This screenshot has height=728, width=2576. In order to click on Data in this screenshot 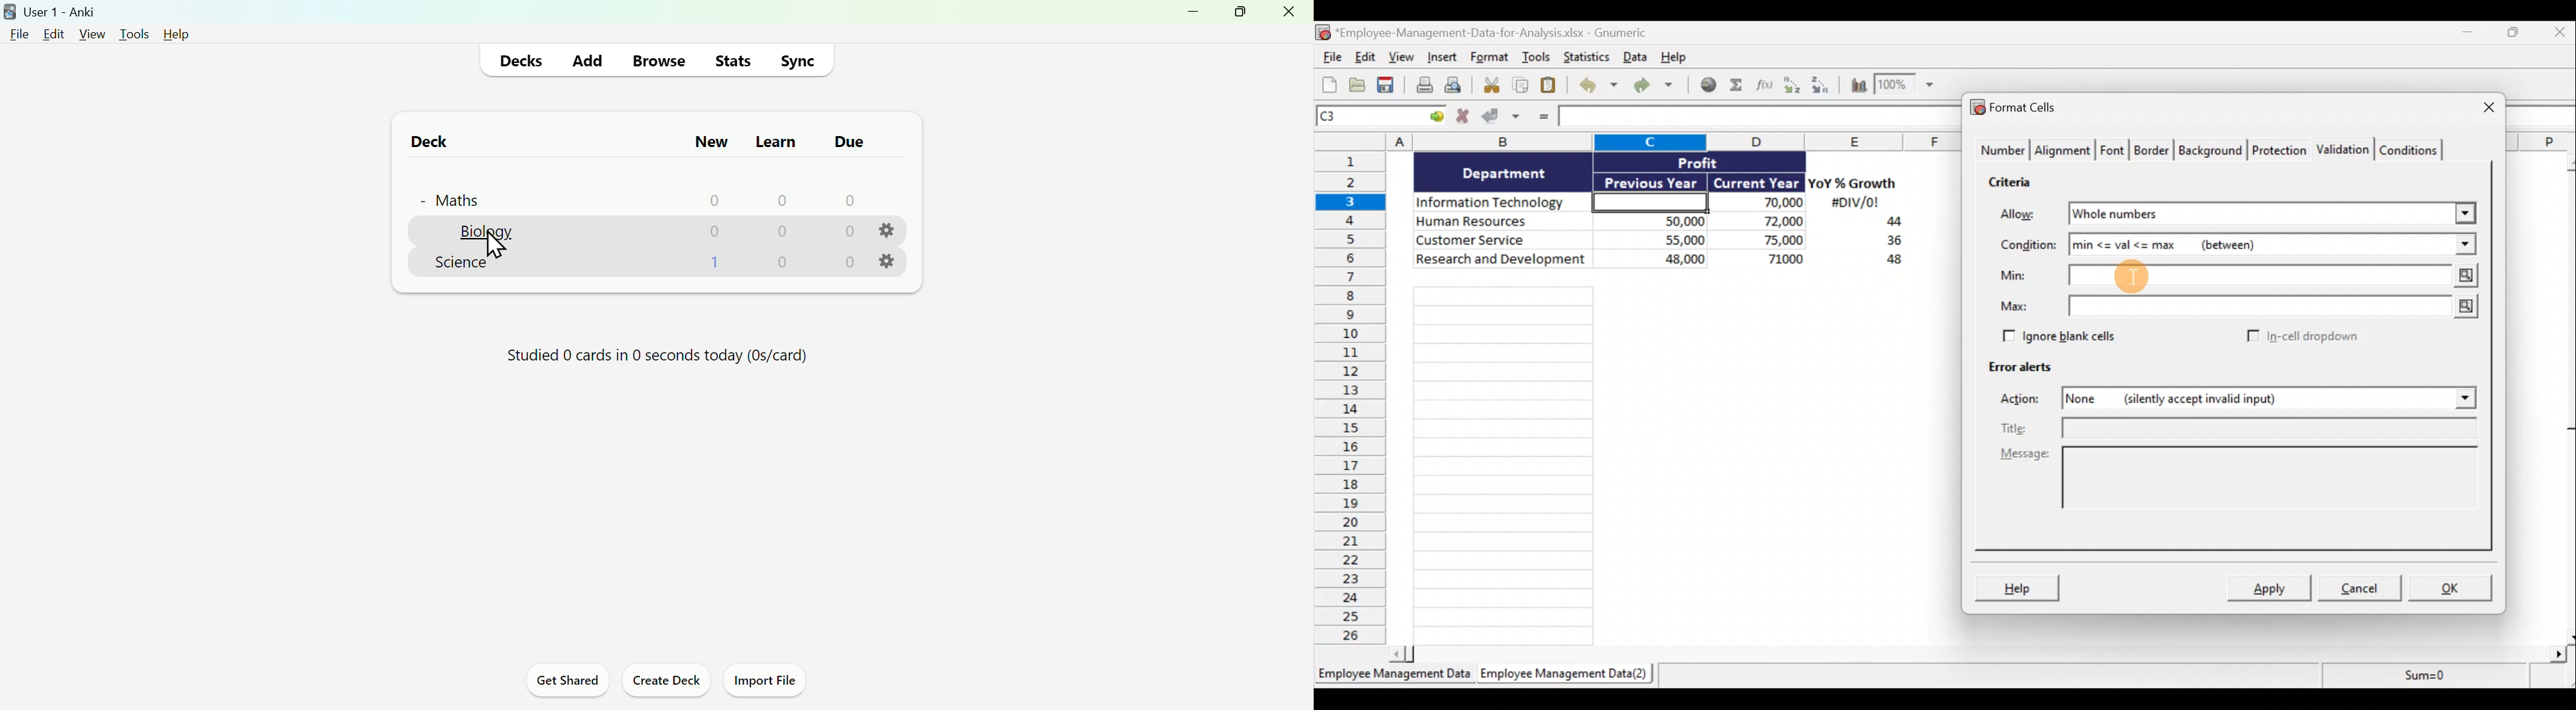, I will do `click(1634, 57)`.